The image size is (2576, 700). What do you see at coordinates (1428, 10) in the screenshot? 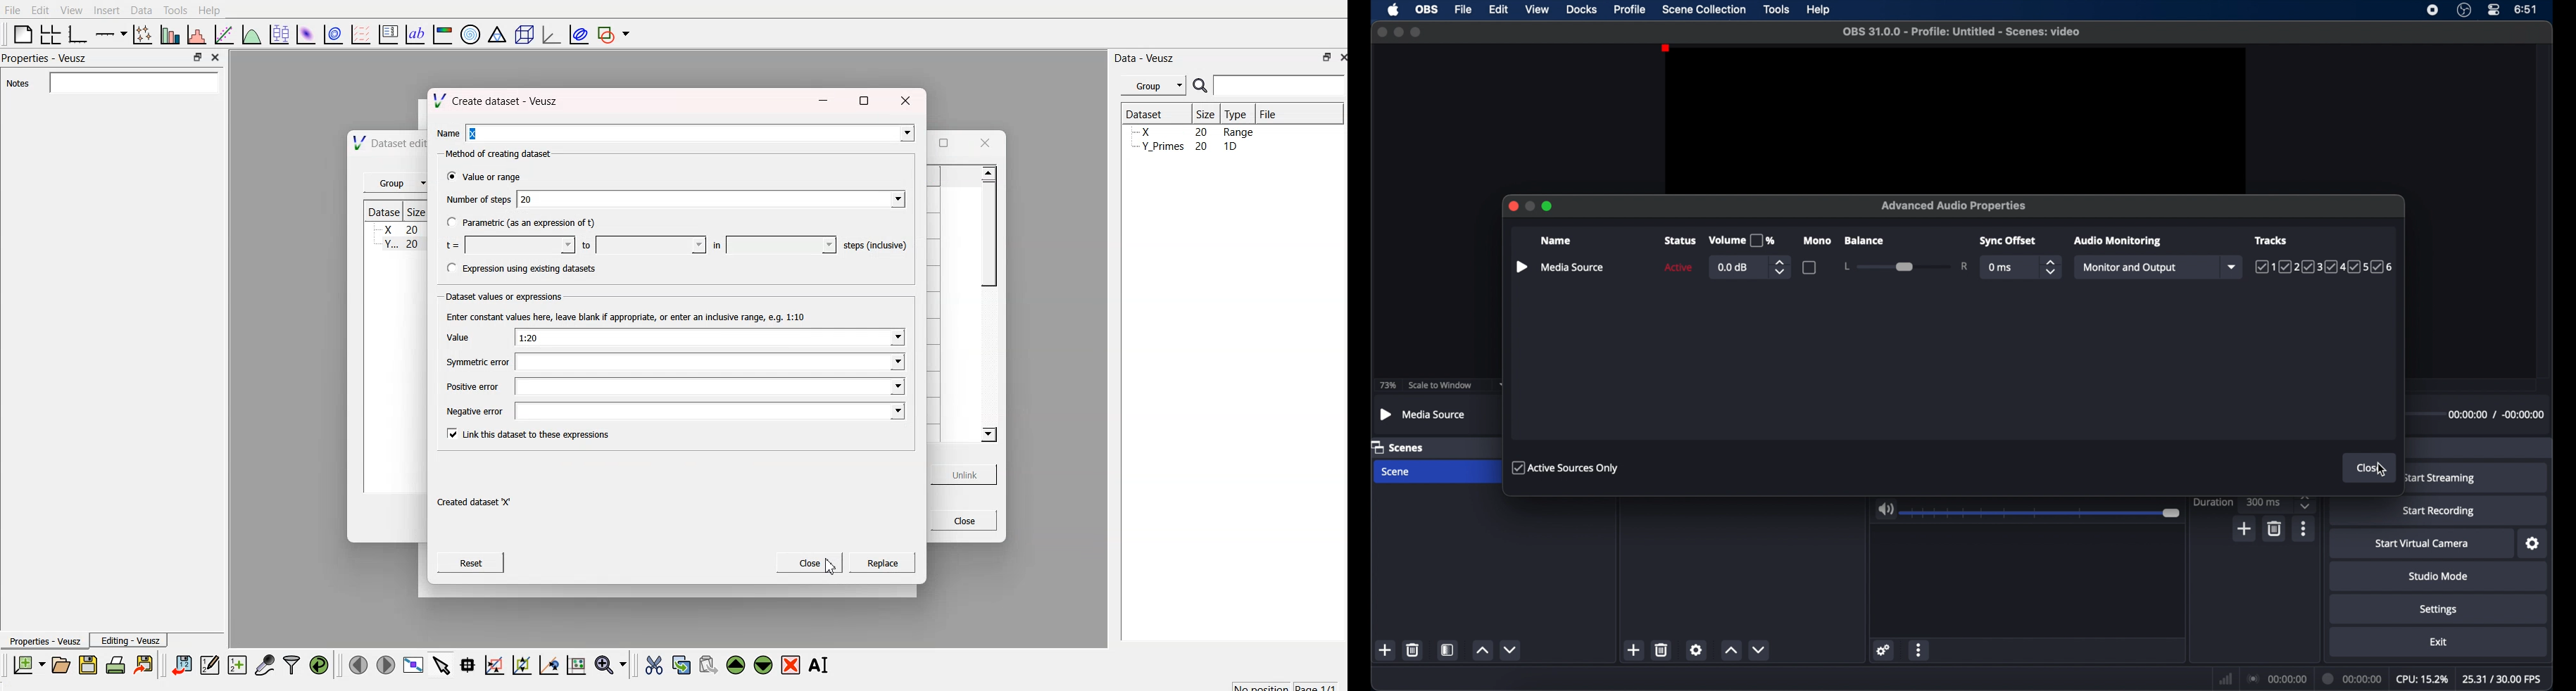
I see `obs` at bounding box center [1428, 10].